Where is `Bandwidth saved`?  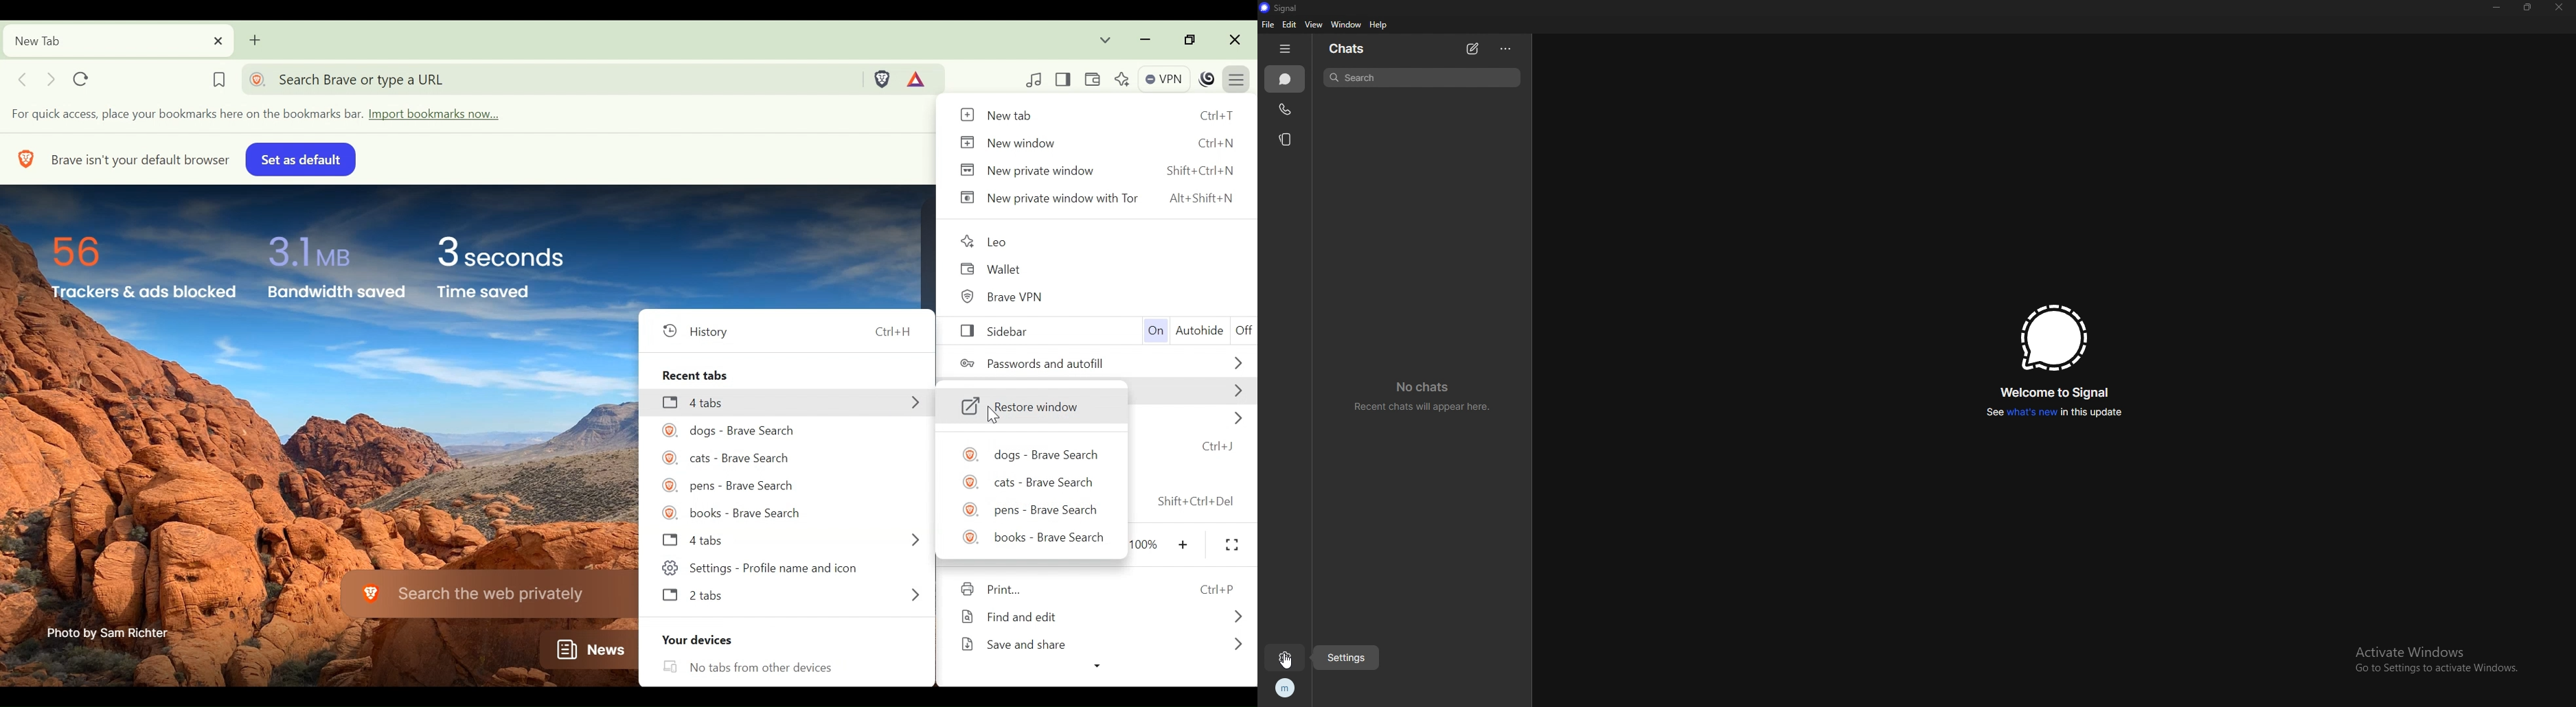 Bandwidth saved is located at coordinates (336, 295).